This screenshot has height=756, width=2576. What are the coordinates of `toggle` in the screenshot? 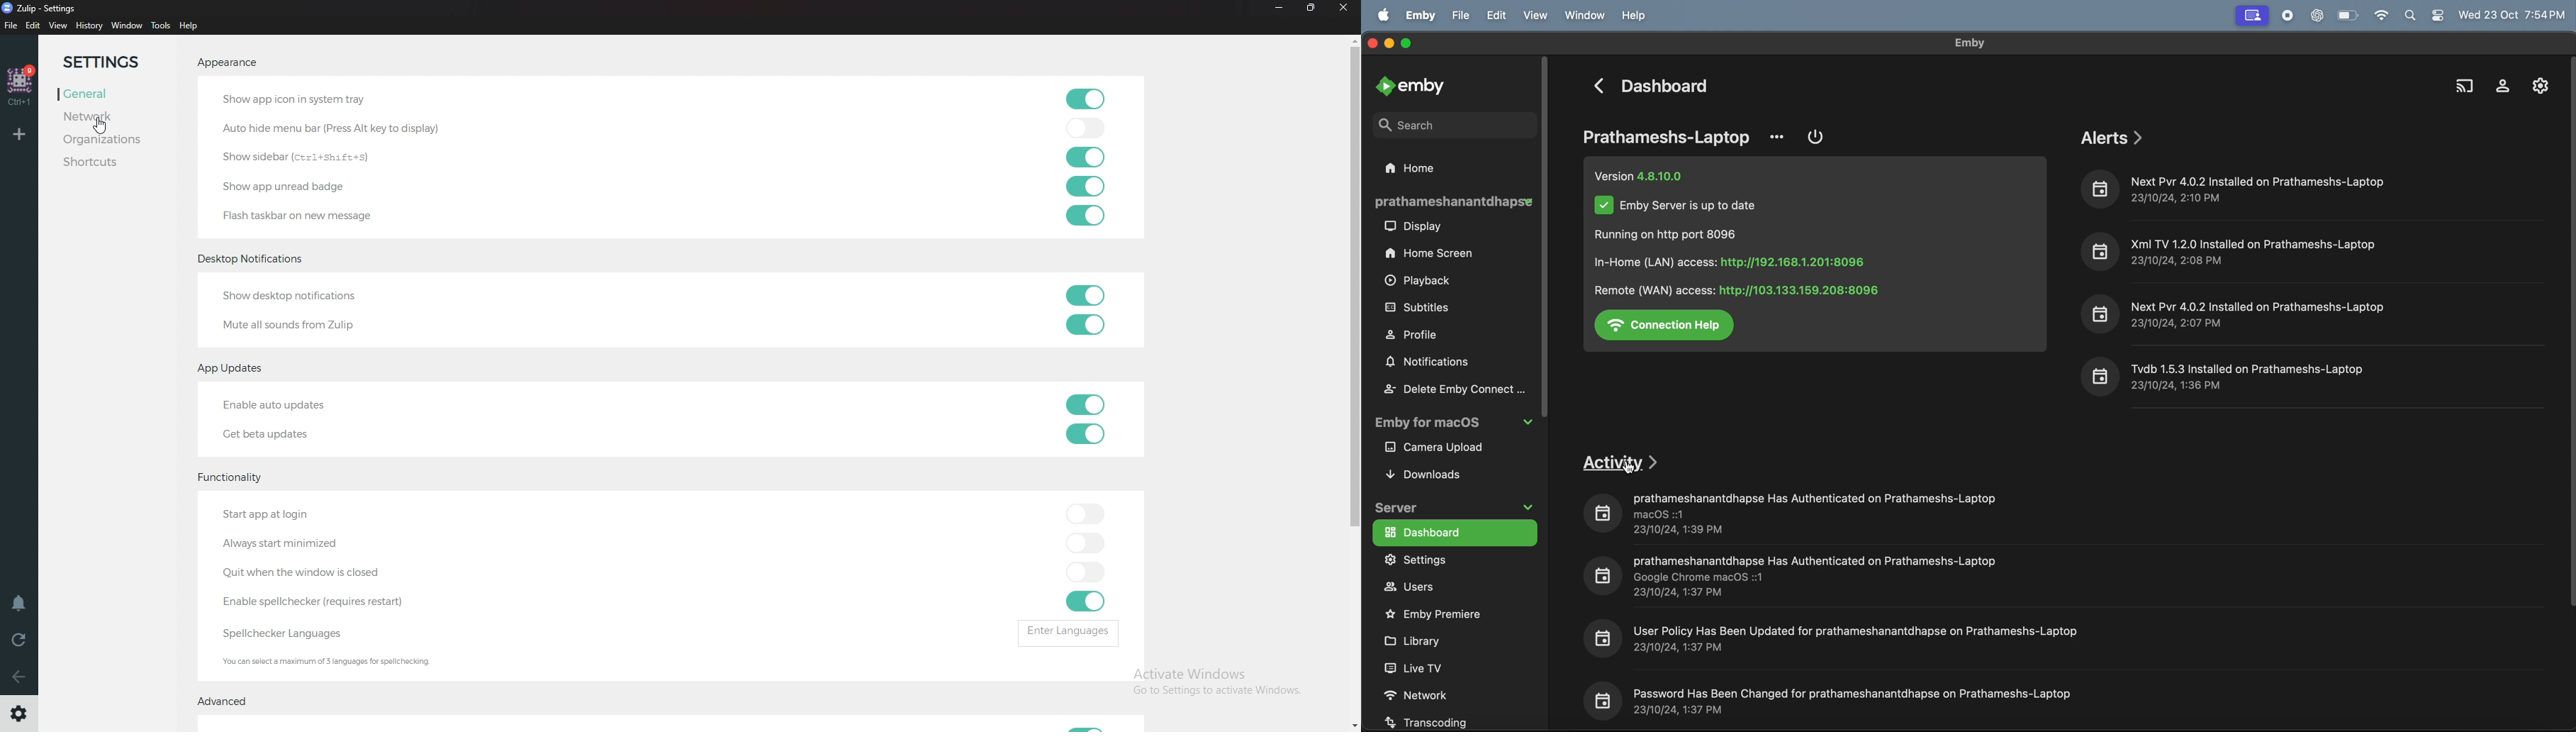 It's located at (1085, 156).